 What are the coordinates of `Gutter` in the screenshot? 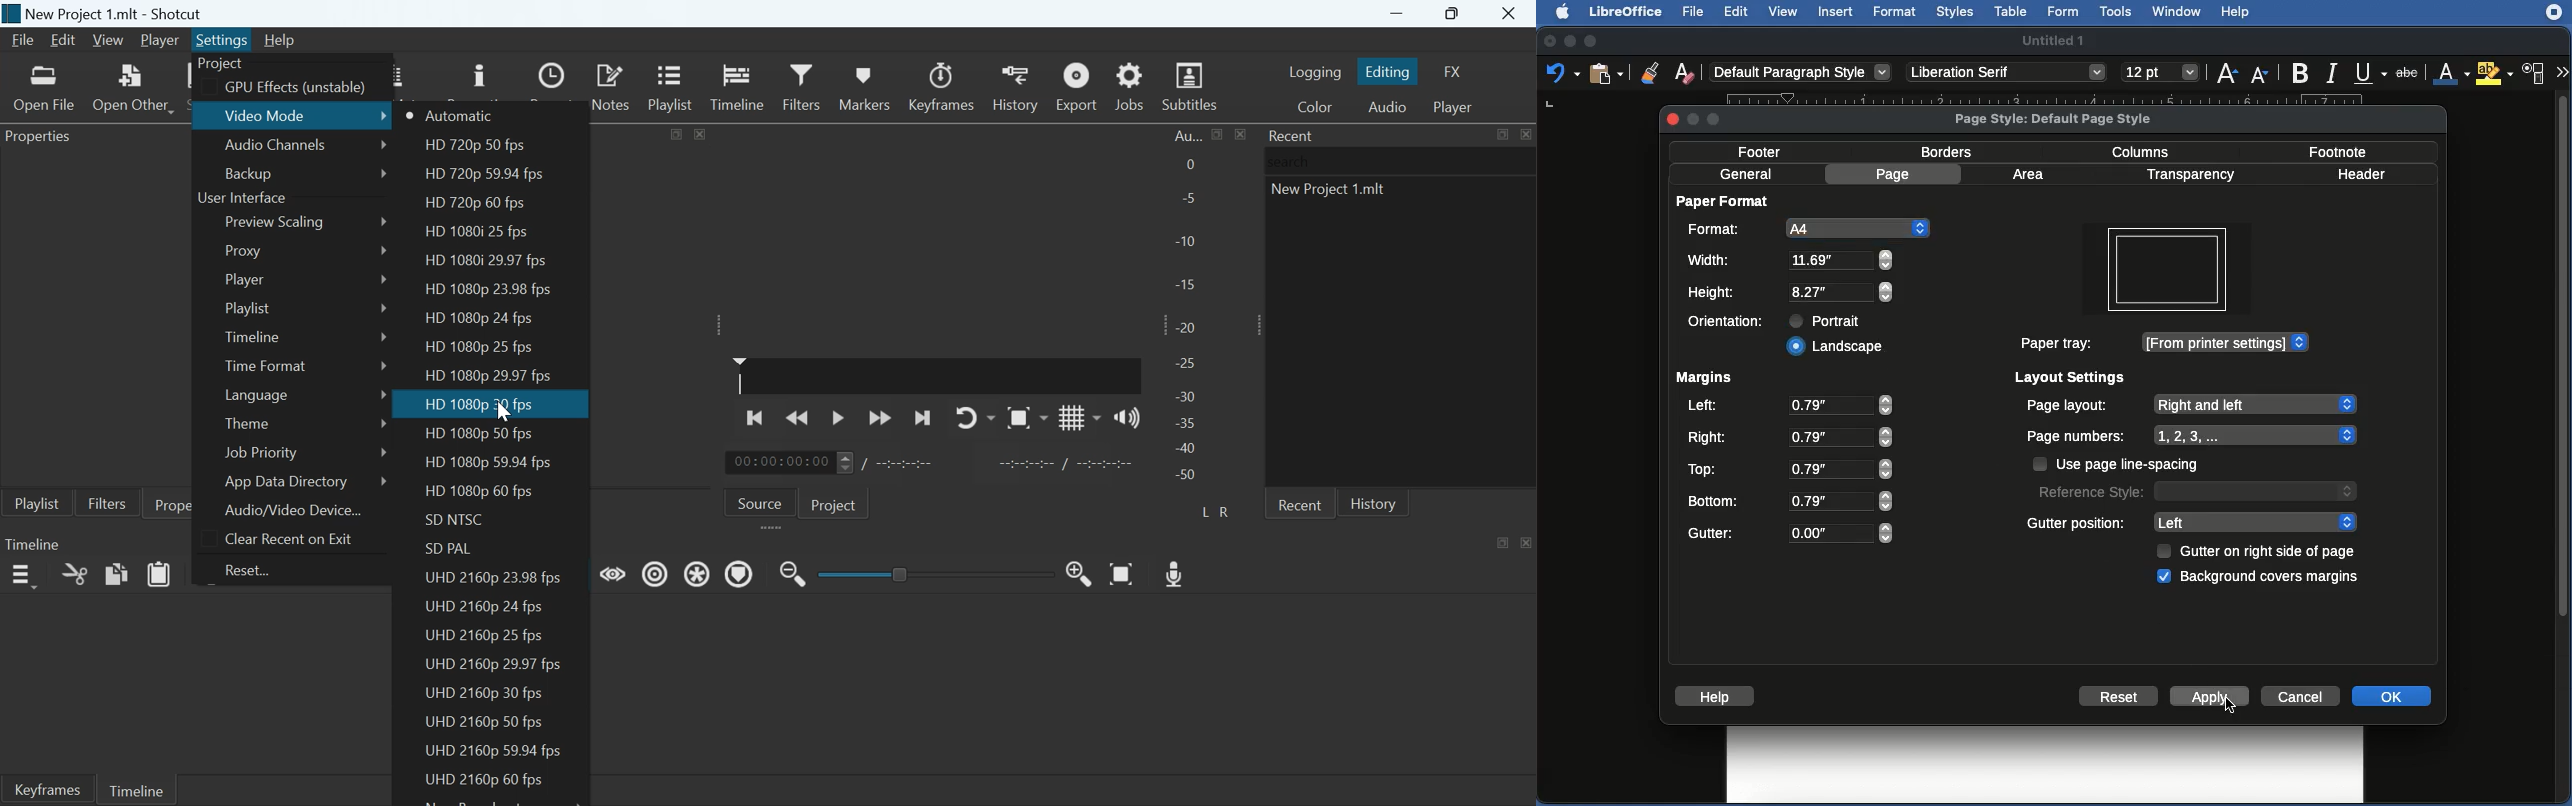 It's located at (1713, 534).